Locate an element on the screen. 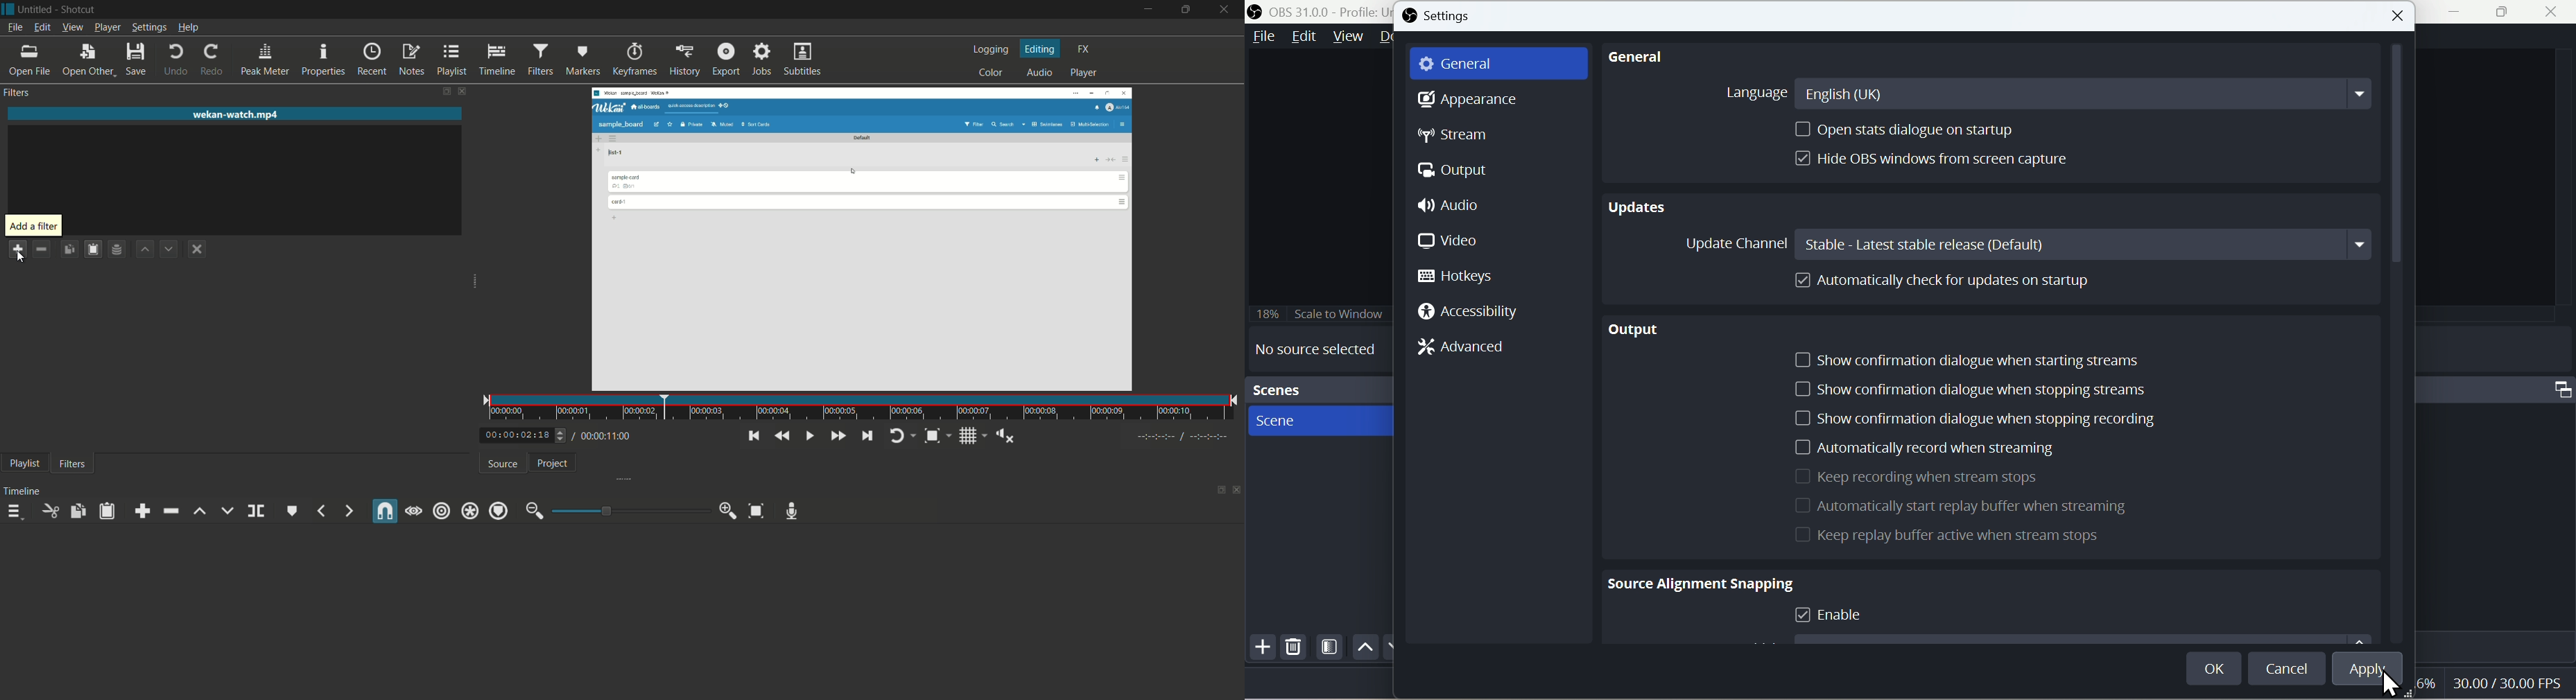 This screenshot has height=700, width=2576. markers is located at coordinates (582, 60).